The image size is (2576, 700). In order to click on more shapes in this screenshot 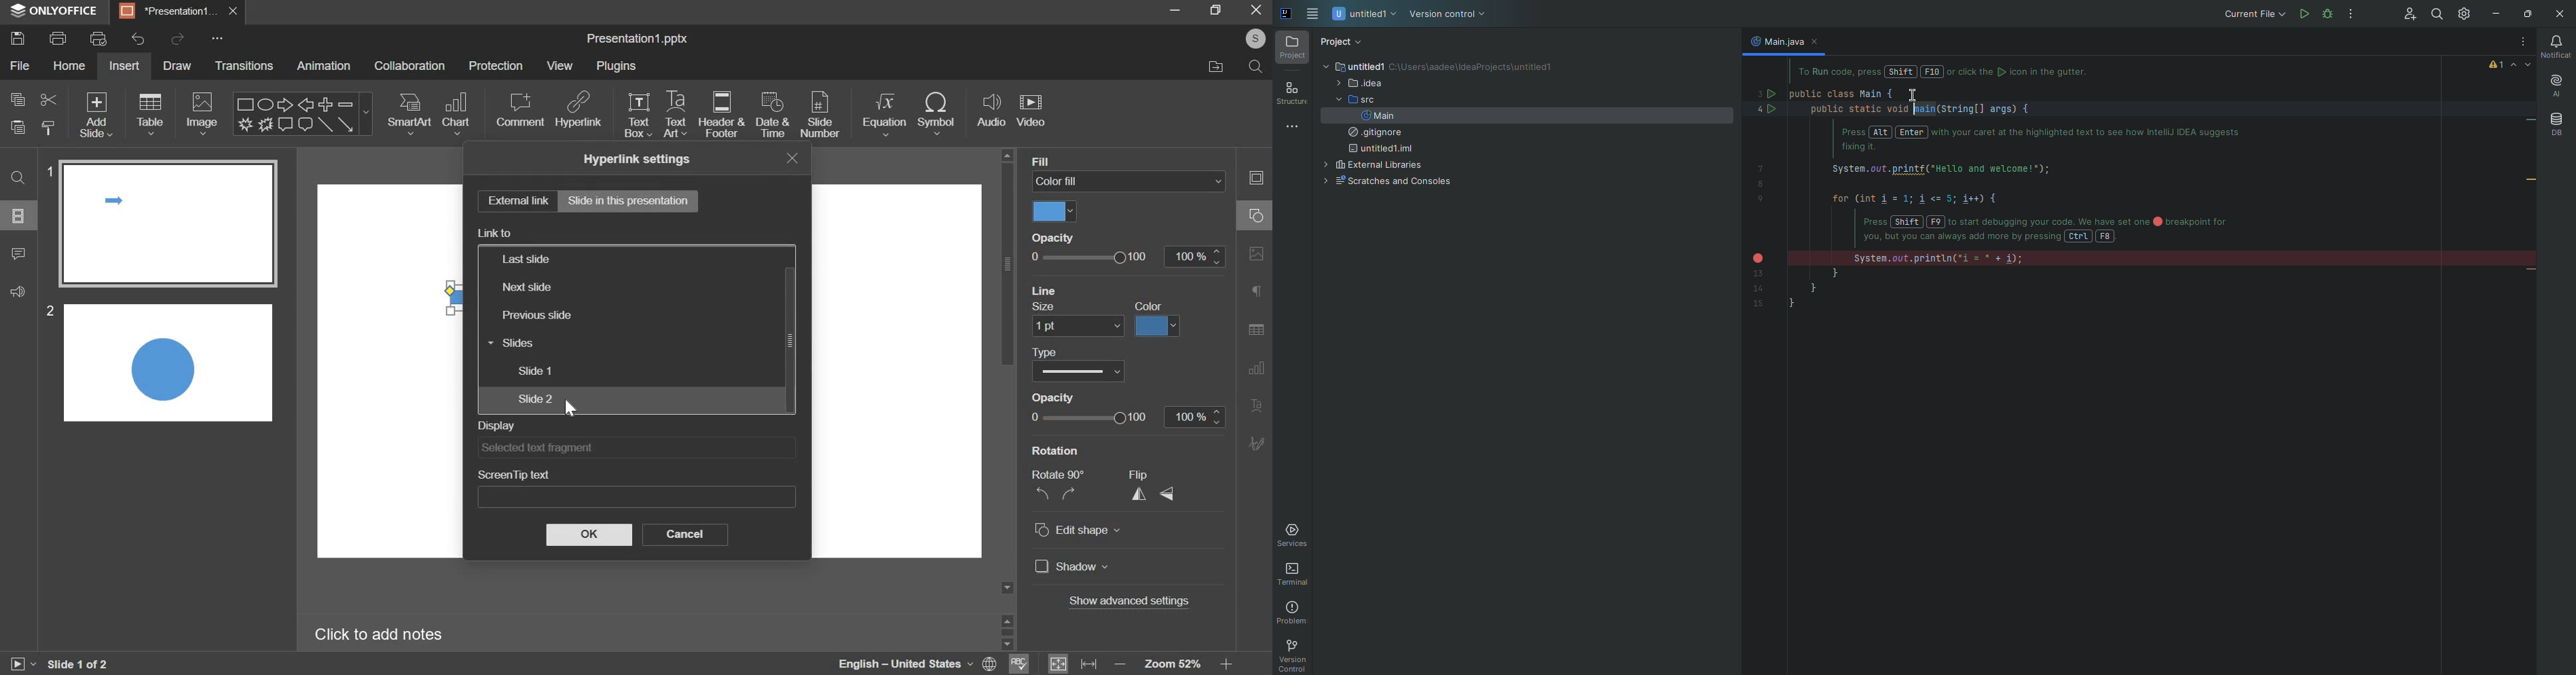, I will do `click(367, 112)`.